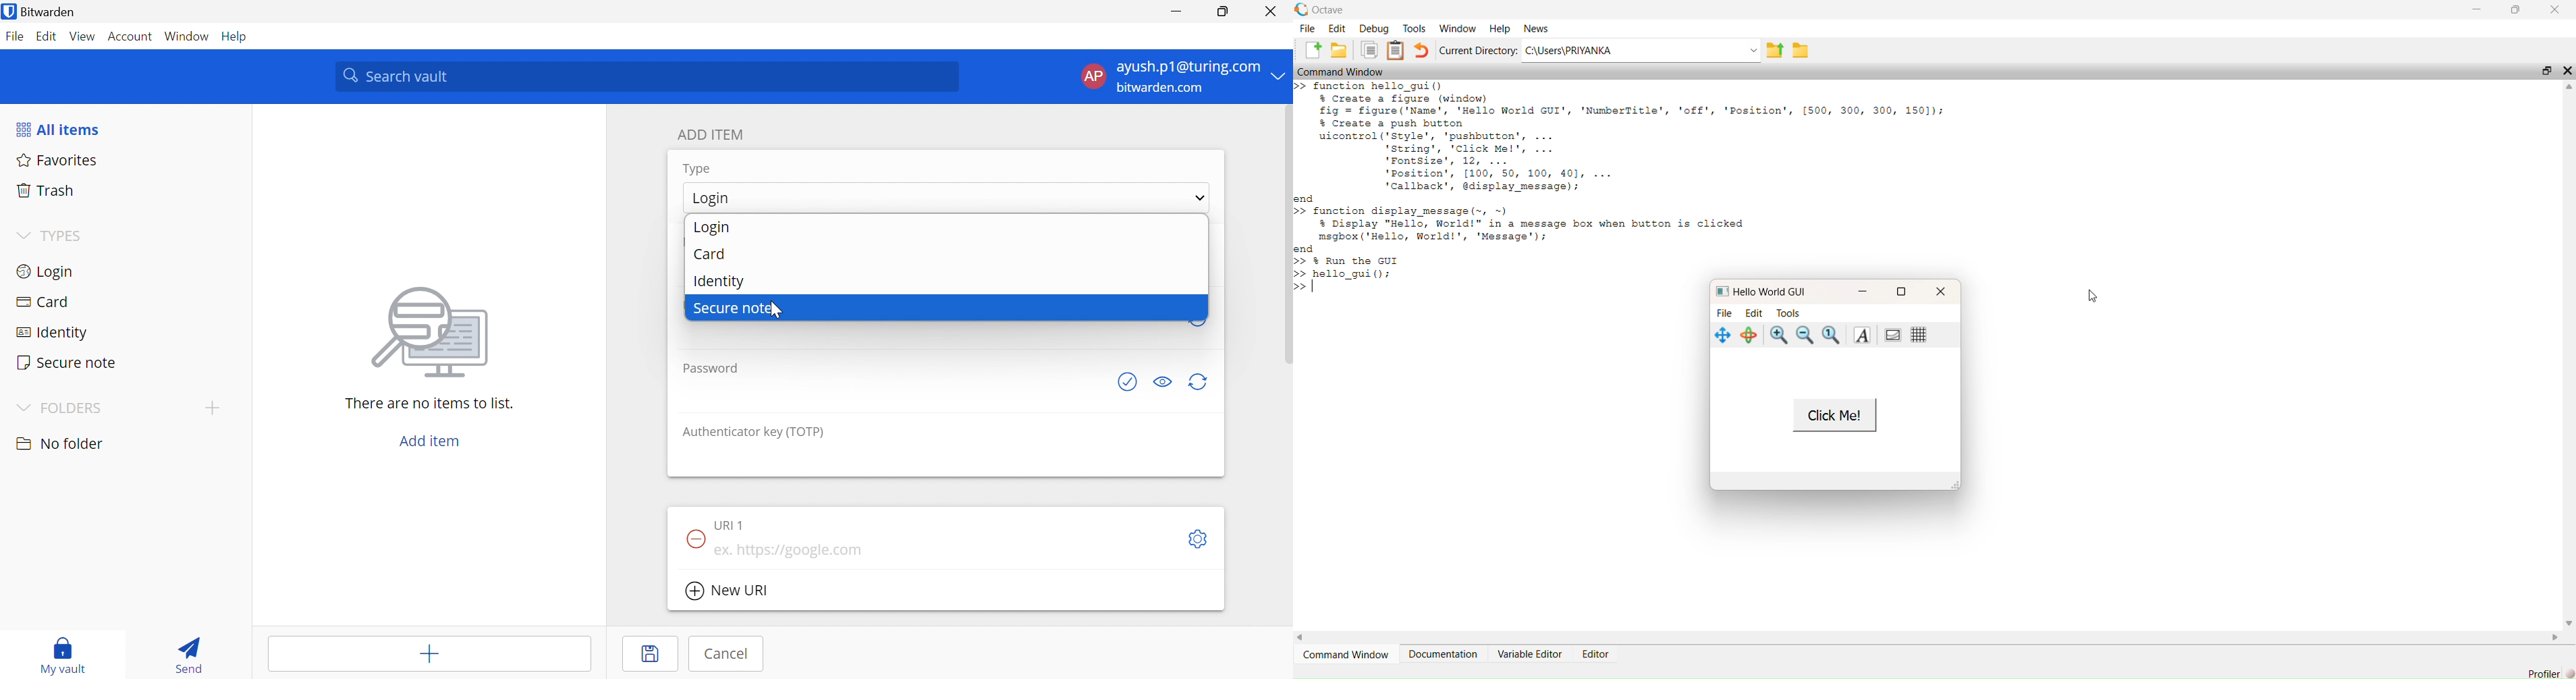 The image size is (2576, 700). I want to click on Password, so click(710, 369).